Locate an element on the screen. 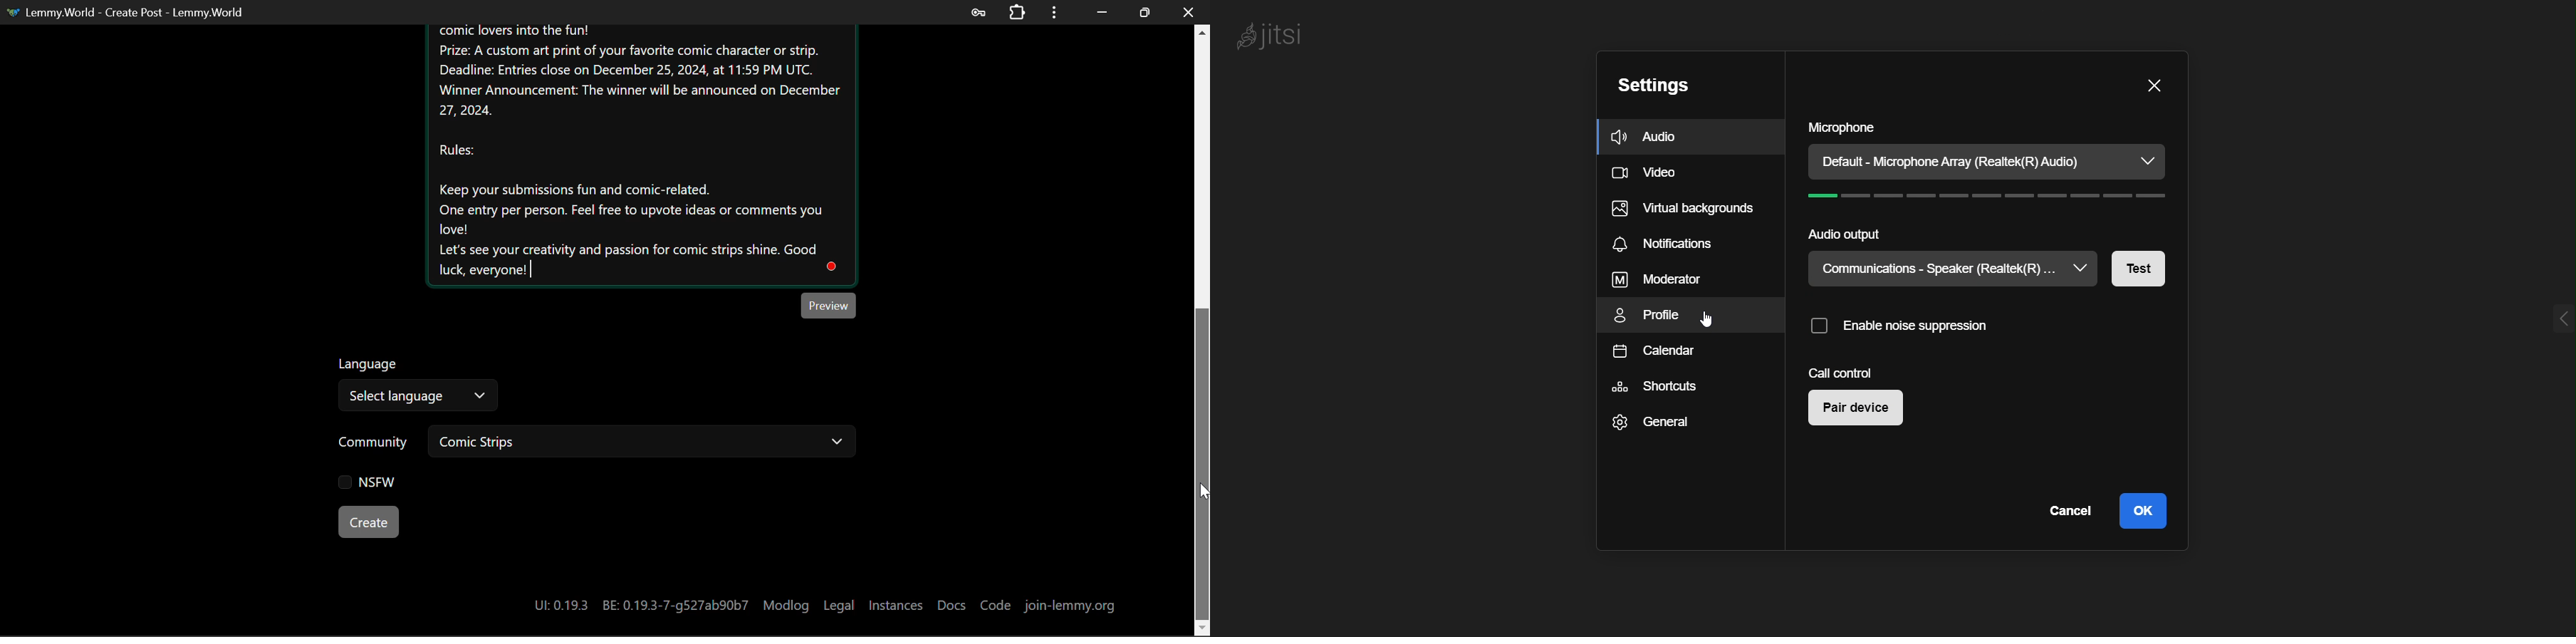  general is located at coordinates (1653, 424).